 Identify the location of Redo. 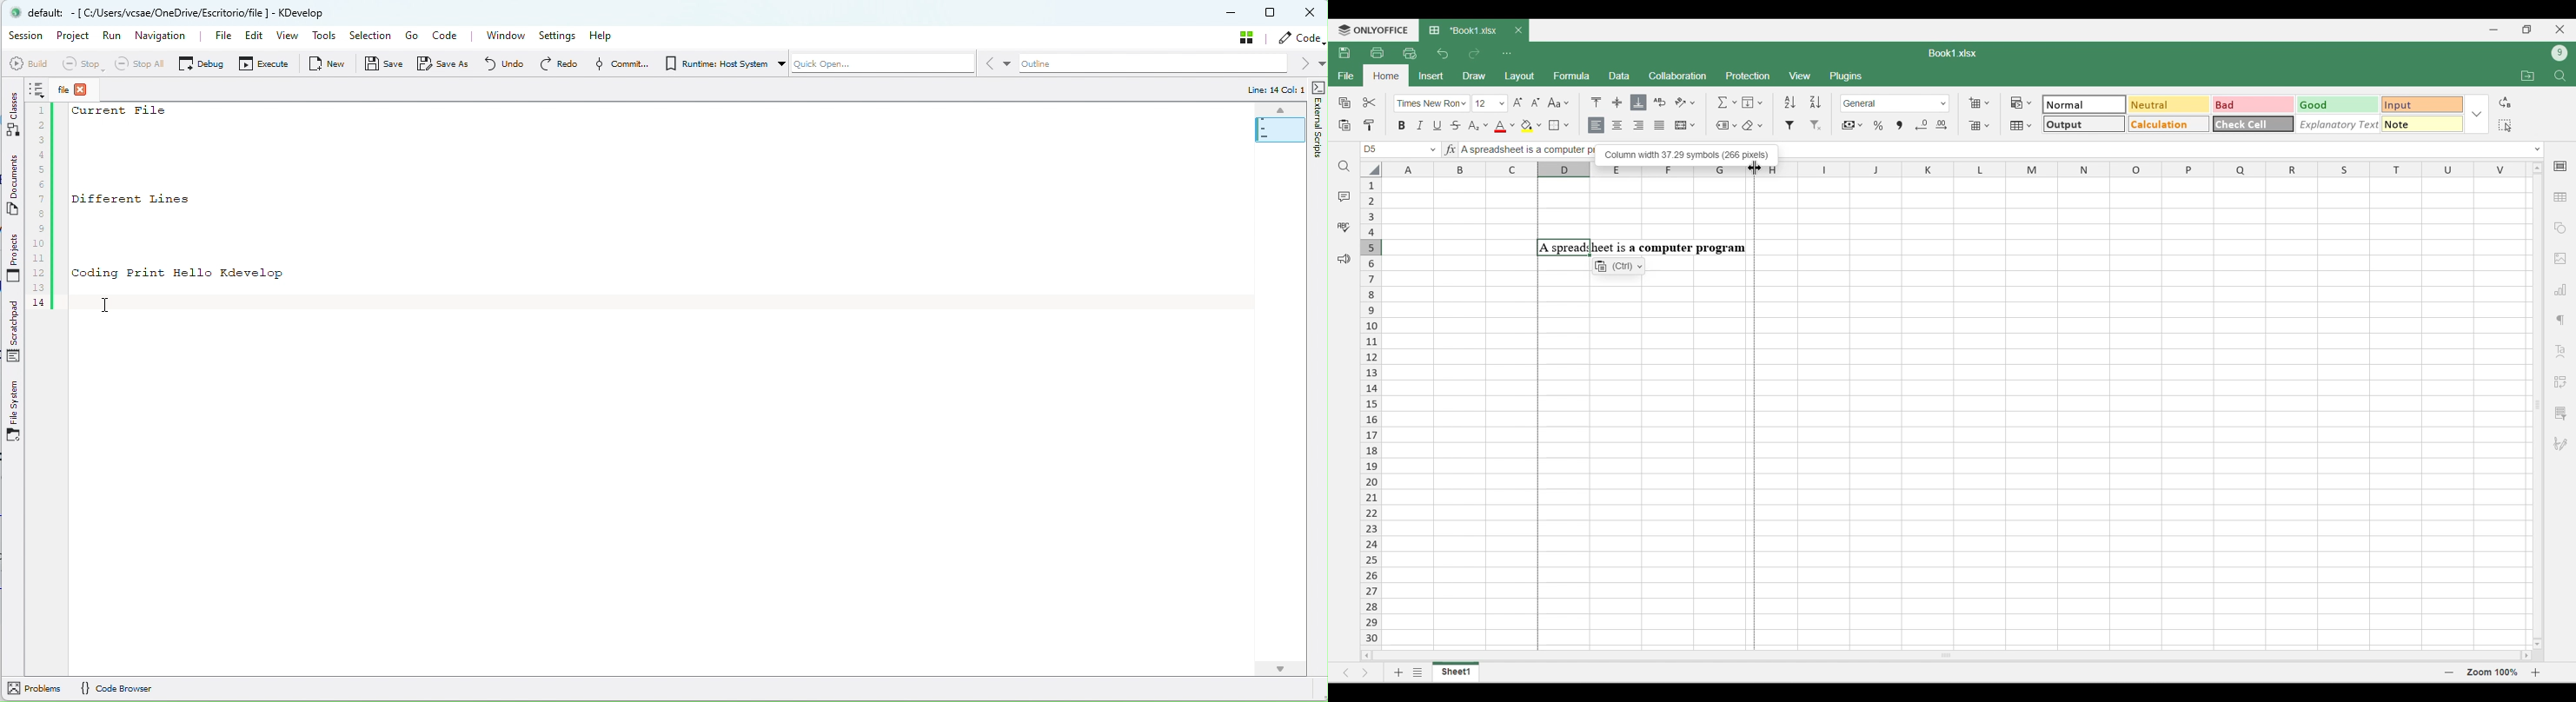
(1474, 53).